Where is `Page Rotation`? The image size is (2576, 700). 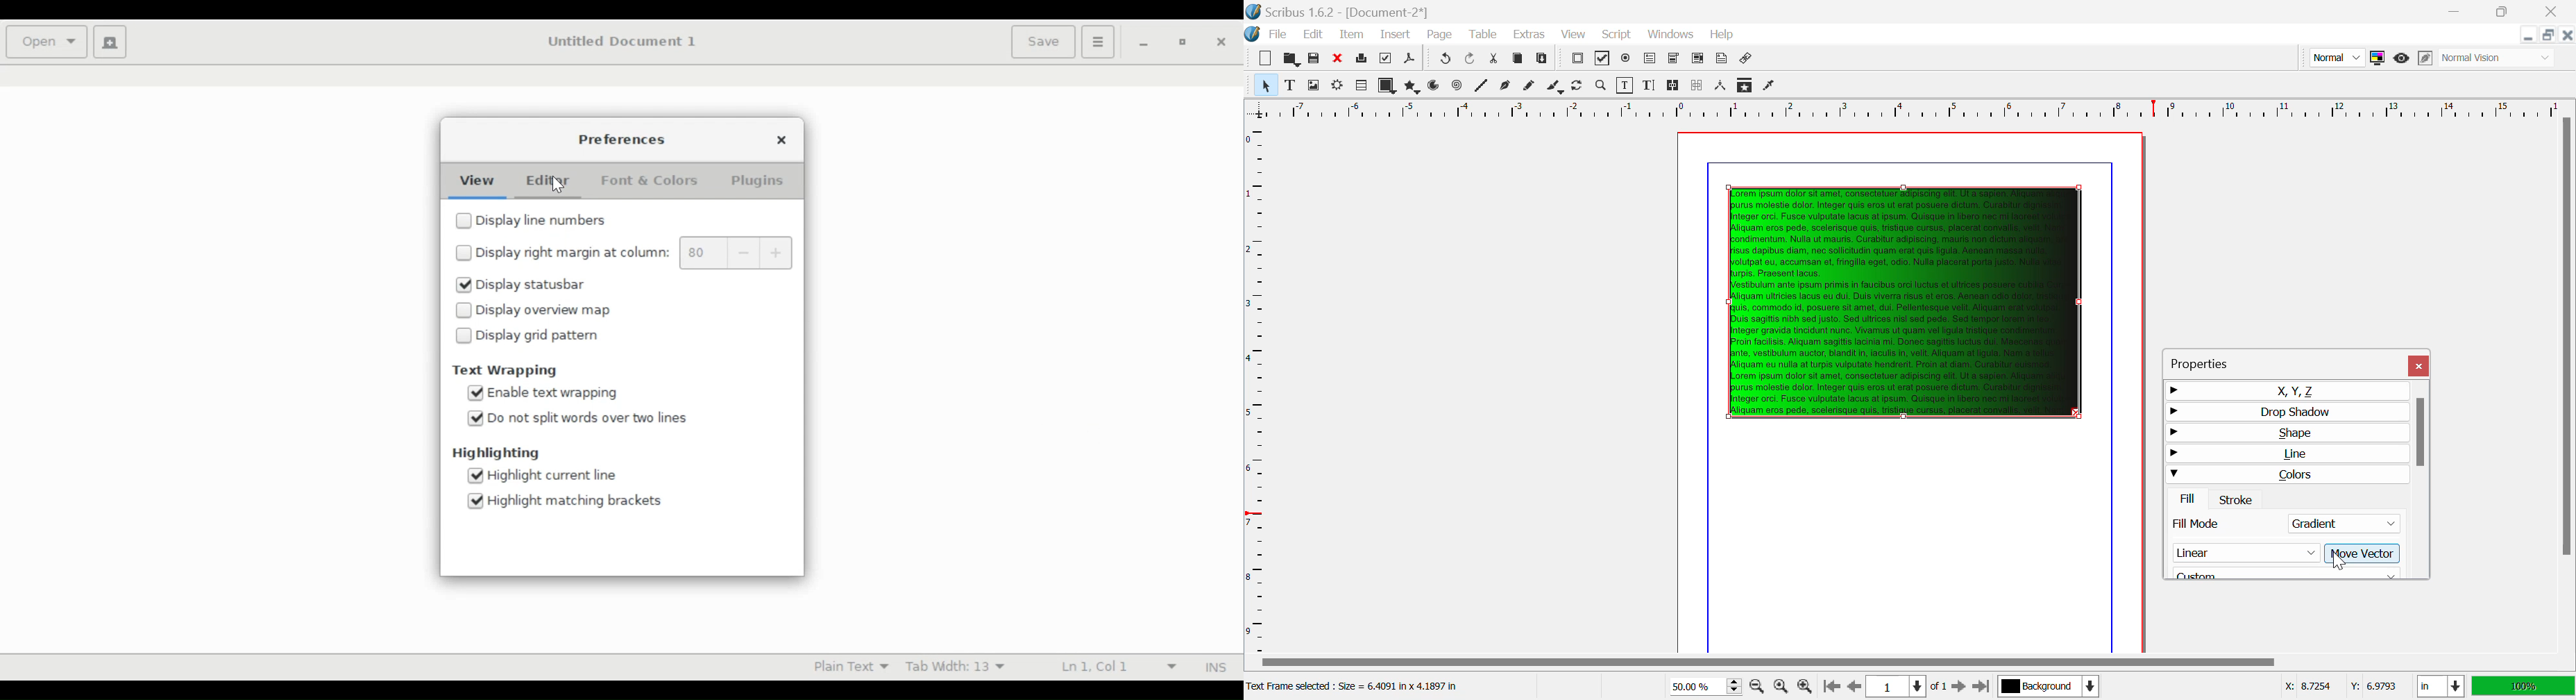
Page Rotation is located at coordinates (1580, 87).